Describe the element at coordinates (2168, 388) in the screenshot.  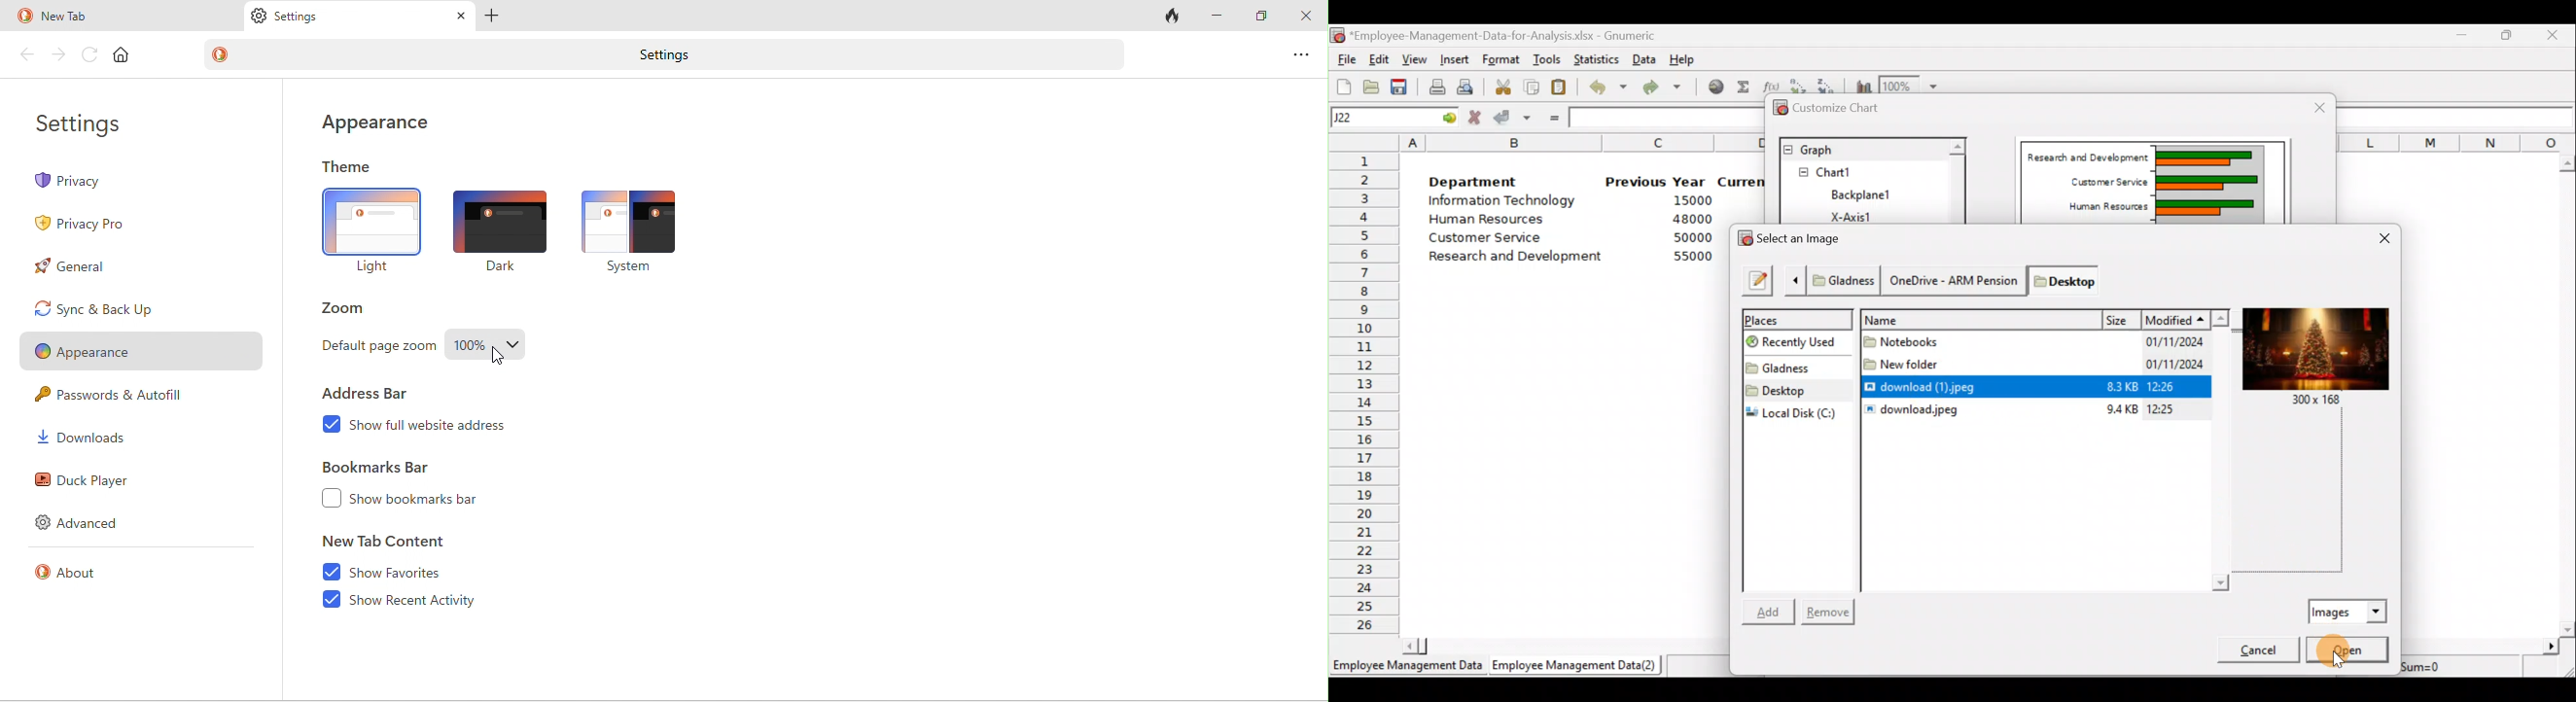
I see `12:26` at that location.